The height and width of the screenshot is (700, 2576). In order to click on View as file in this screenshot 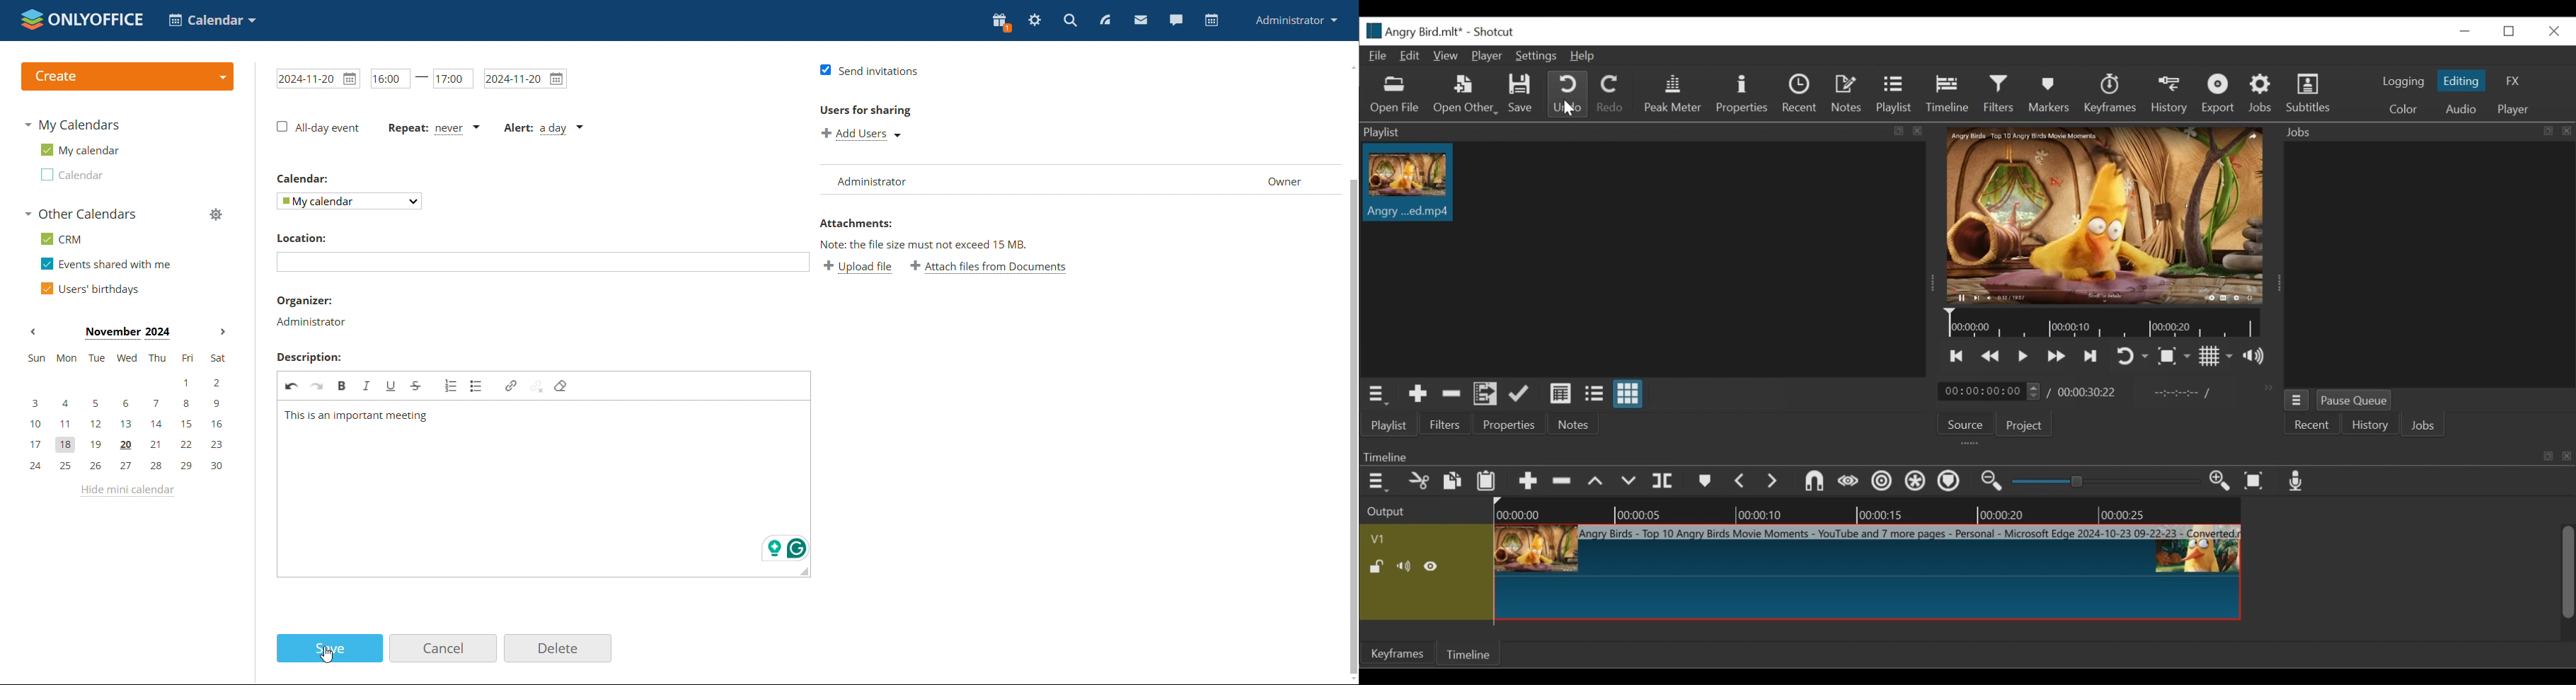, I will do `click(1593, 394)`.